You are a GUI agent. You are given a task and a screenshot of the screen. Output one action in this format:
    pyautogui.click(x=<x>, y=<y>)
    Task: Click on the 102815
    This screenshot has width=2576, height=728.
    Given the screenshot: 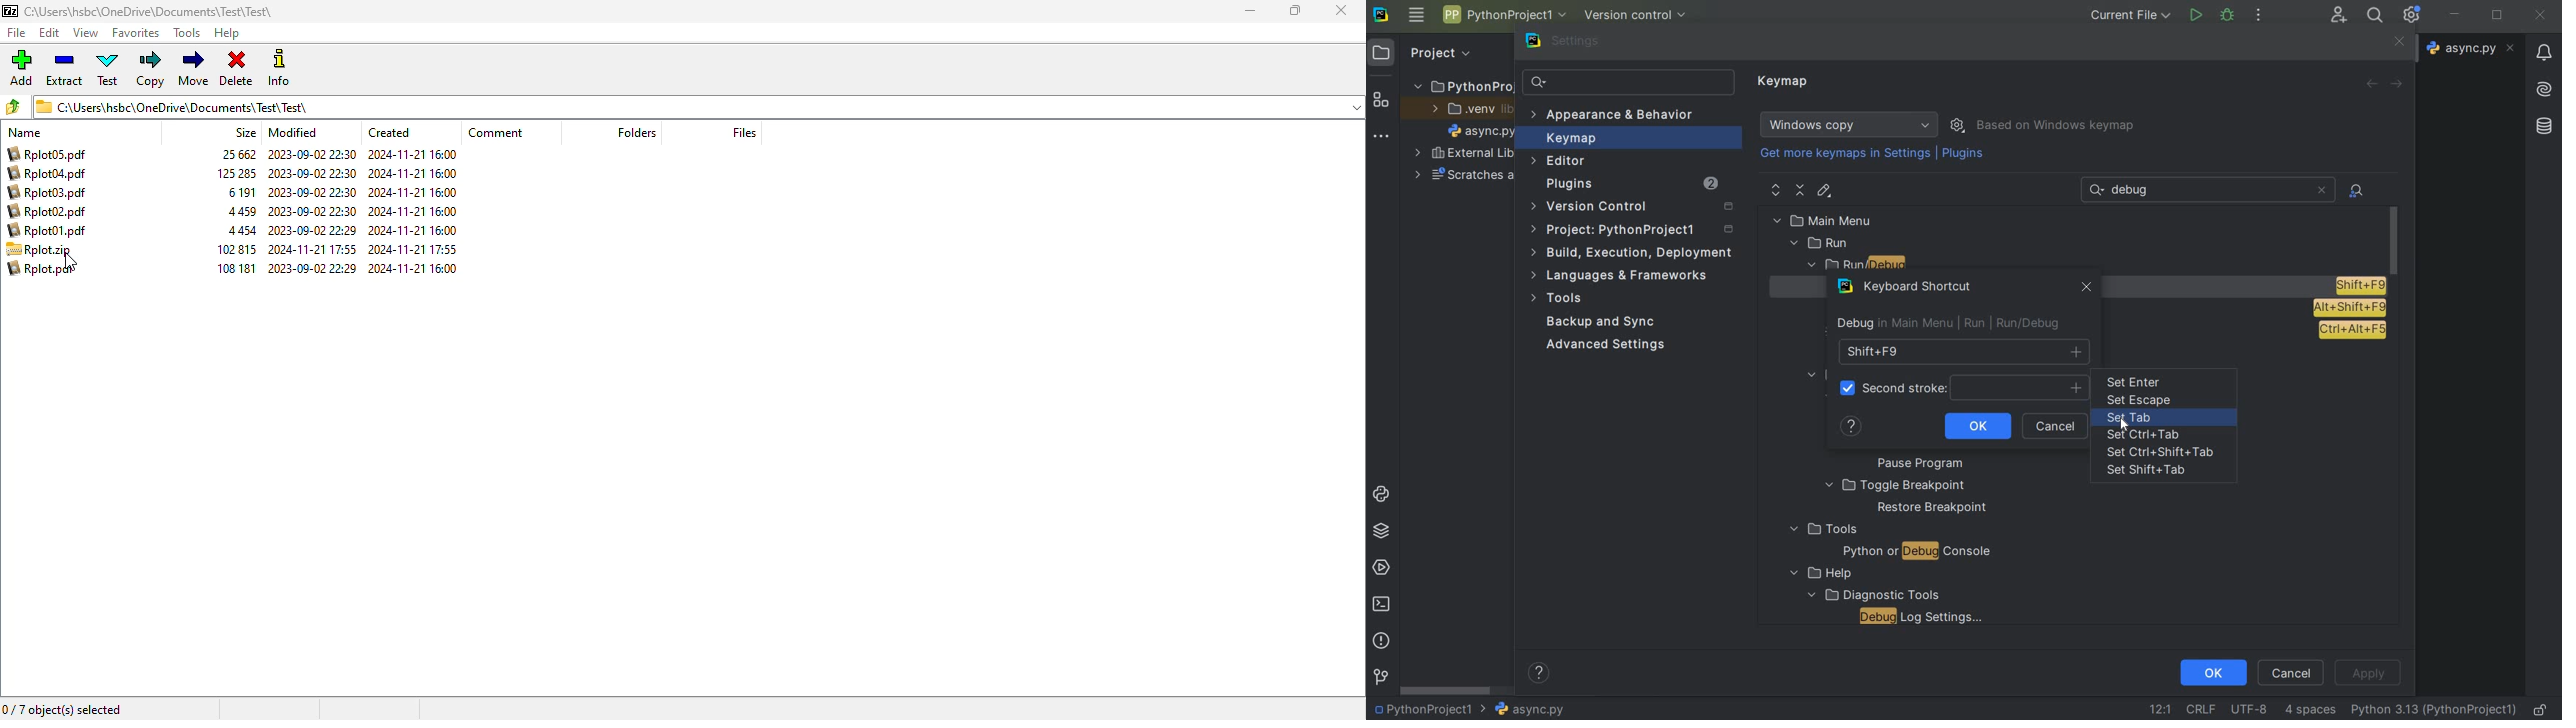 What is the action you would take?
    pyautogui.click(x=239, y=249)
    